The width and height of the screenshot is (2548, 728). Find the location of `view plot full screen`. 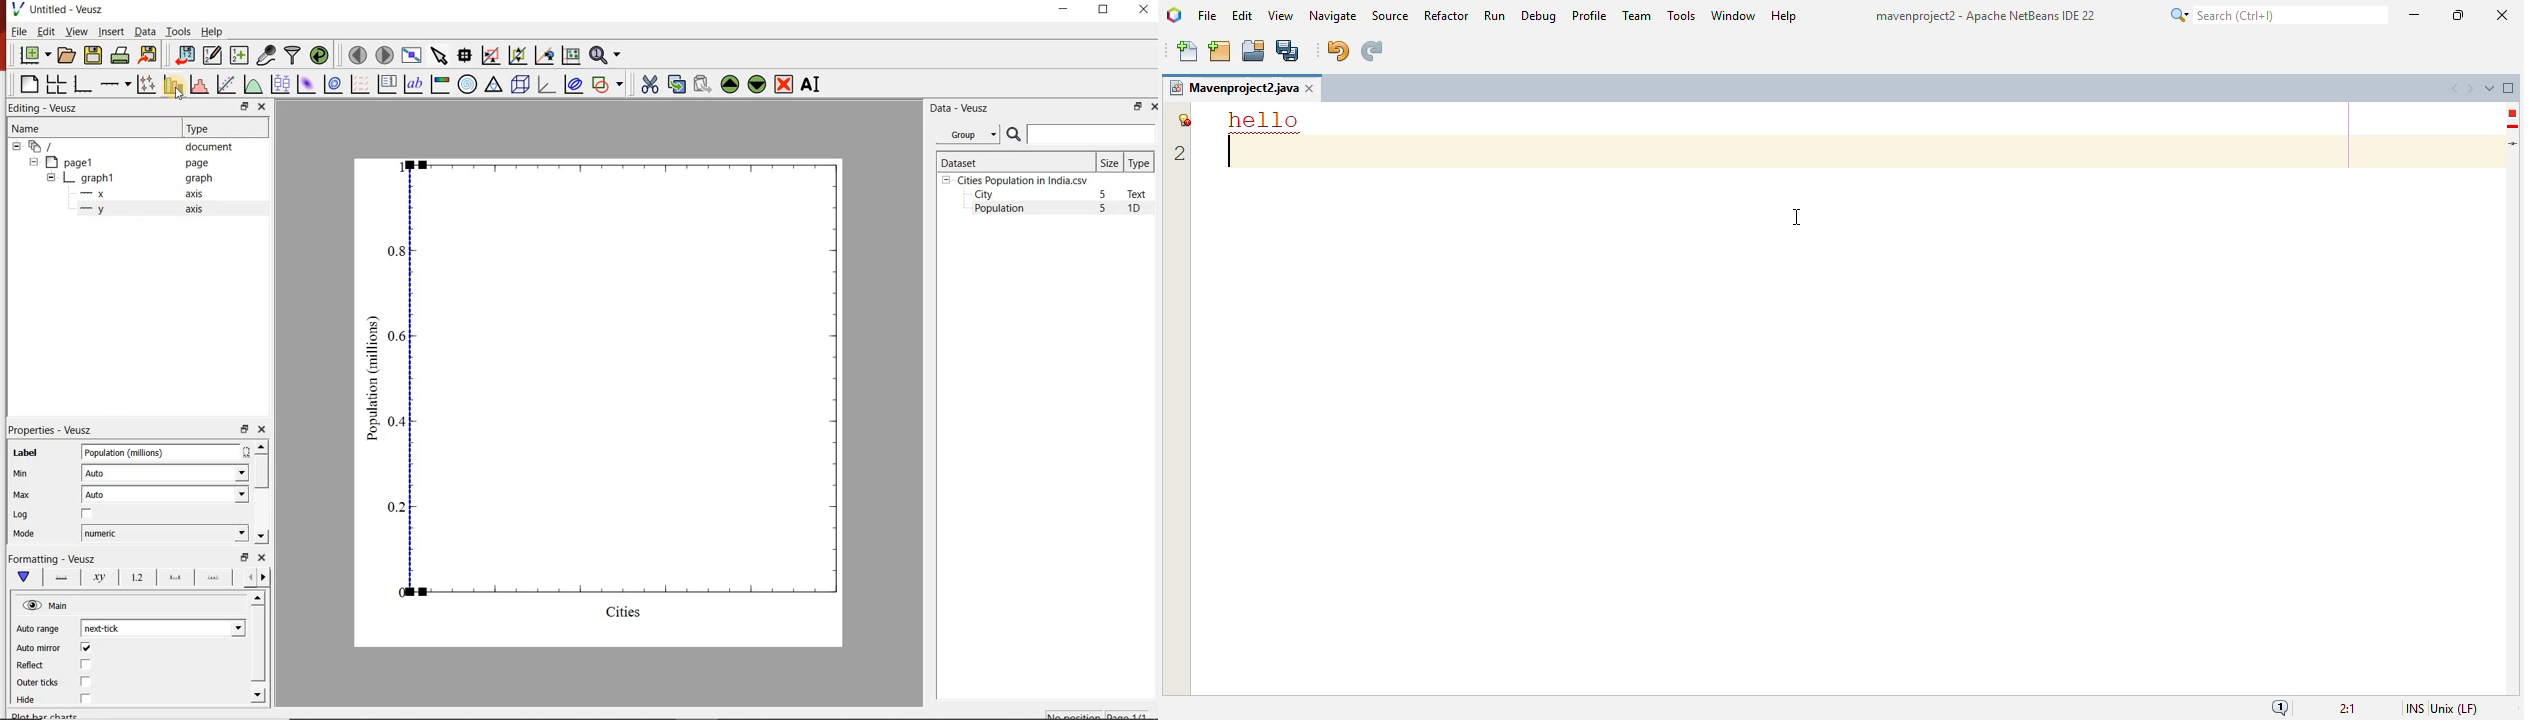

view plot full screen is located at coordinates (412, 55).